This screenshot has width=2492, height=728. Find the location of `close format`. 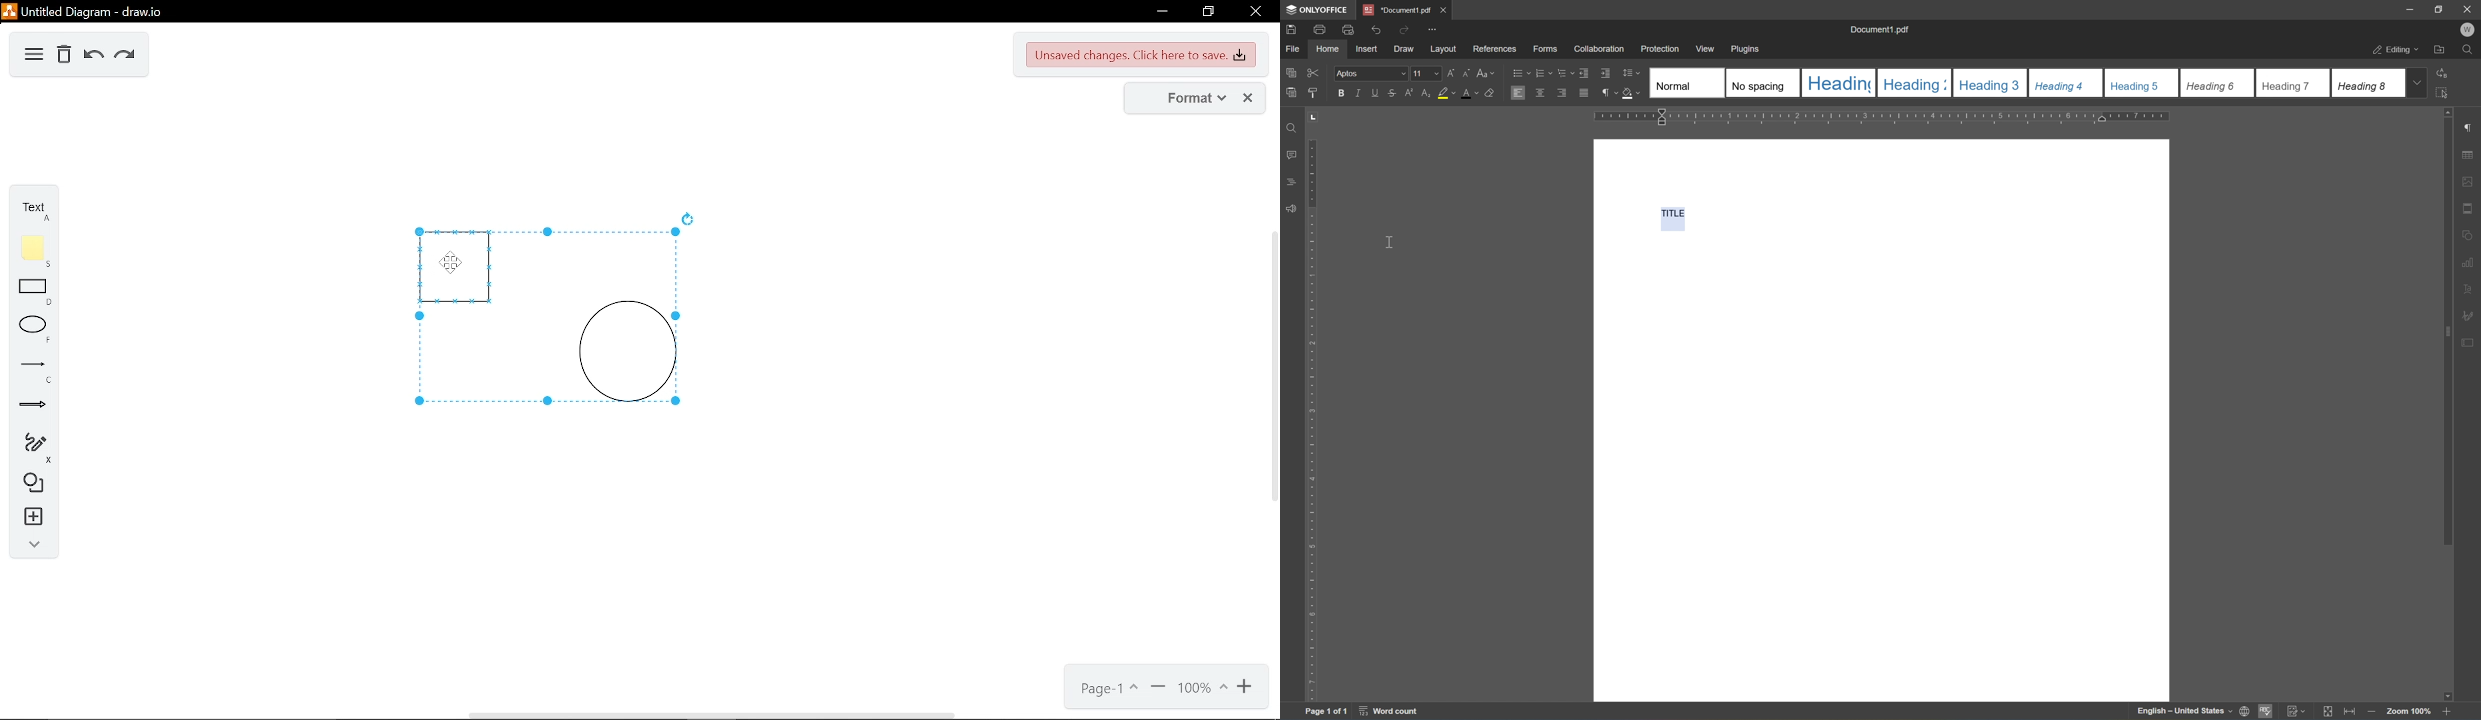

close format is located at coordinates (1249, 98).